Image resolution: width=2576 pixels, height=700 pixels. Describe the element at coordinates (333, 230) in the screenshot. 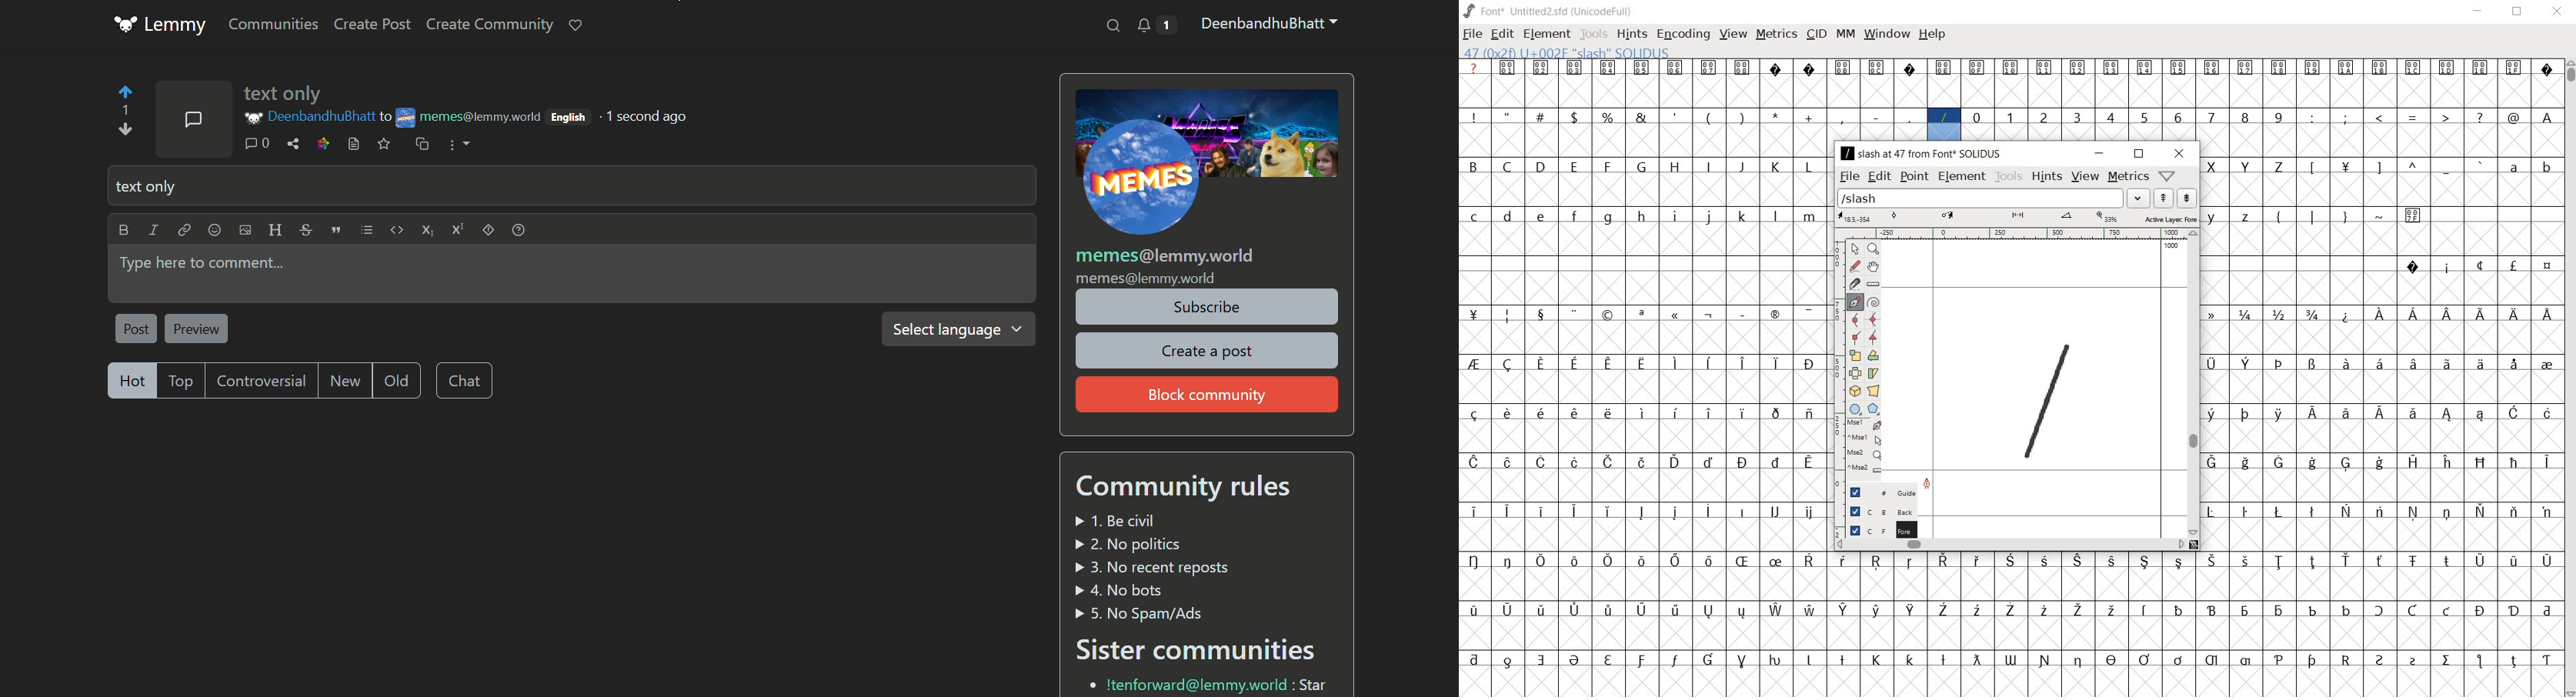

I see `quote` at that location.